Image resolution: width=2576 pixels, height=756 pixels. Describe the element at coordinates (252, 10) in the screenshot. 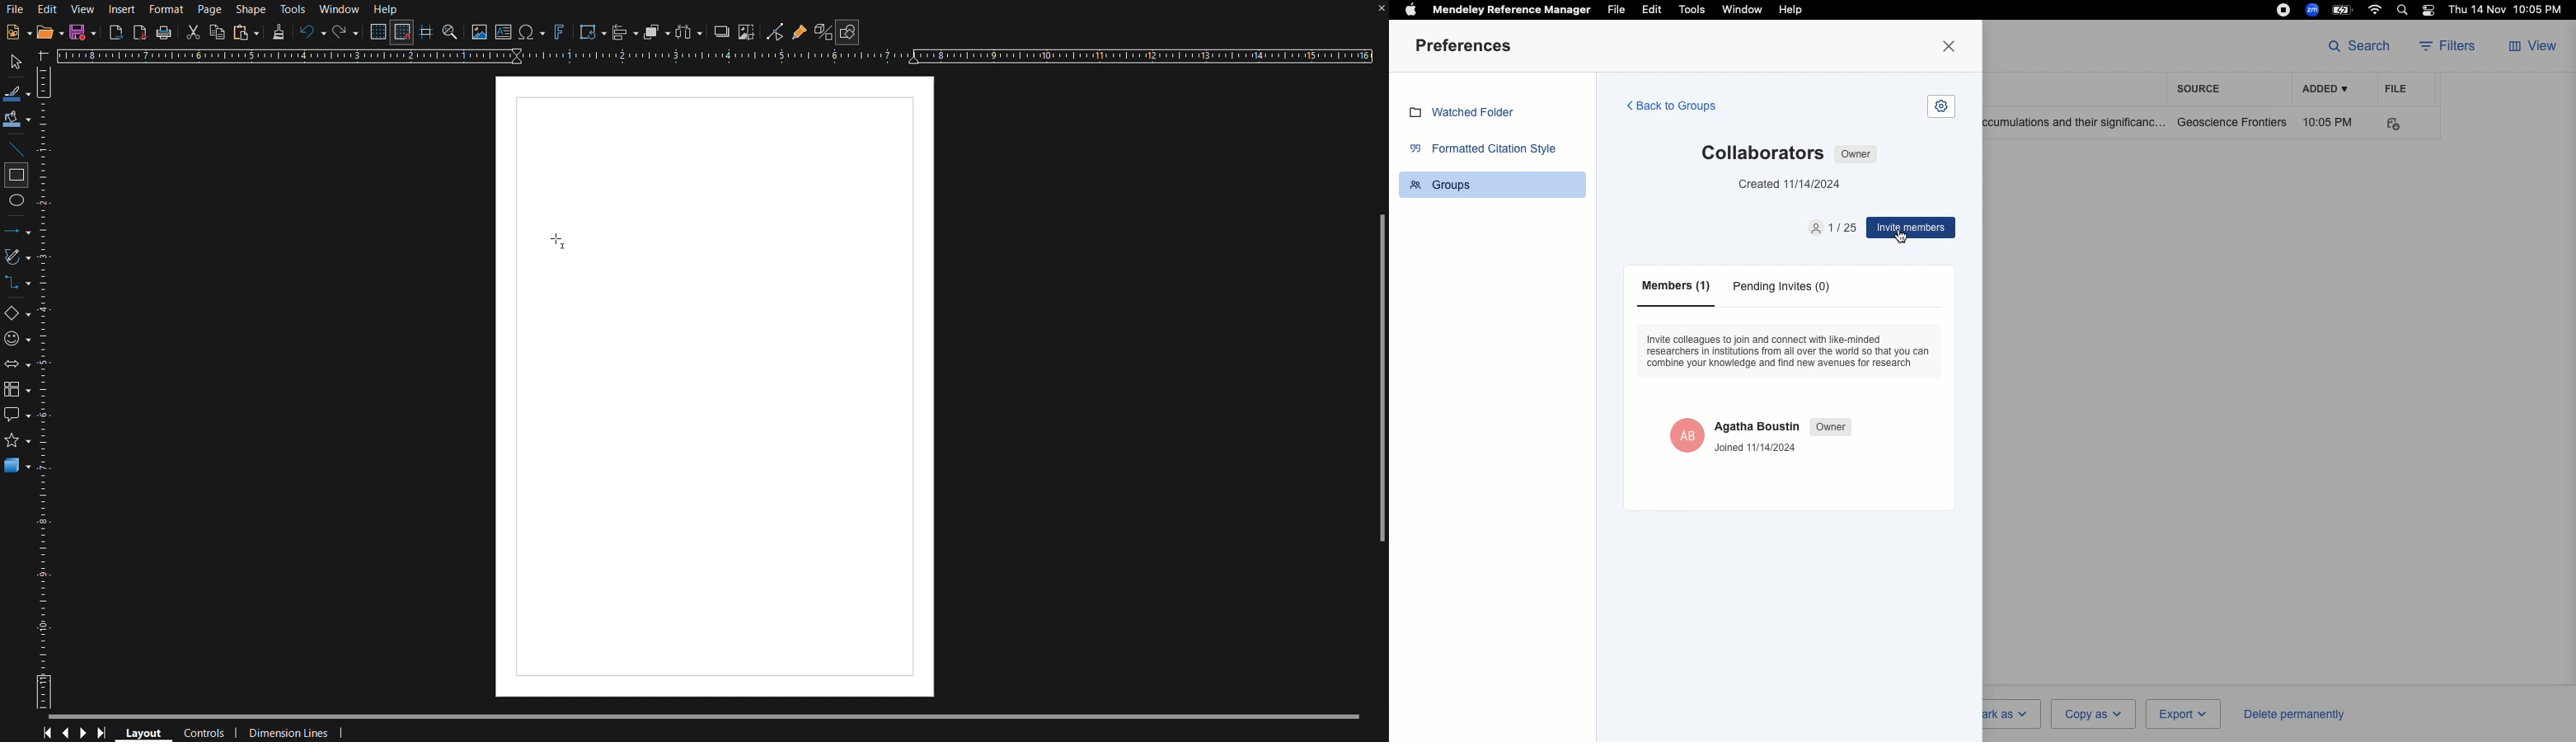

I see `Shape` at that location.